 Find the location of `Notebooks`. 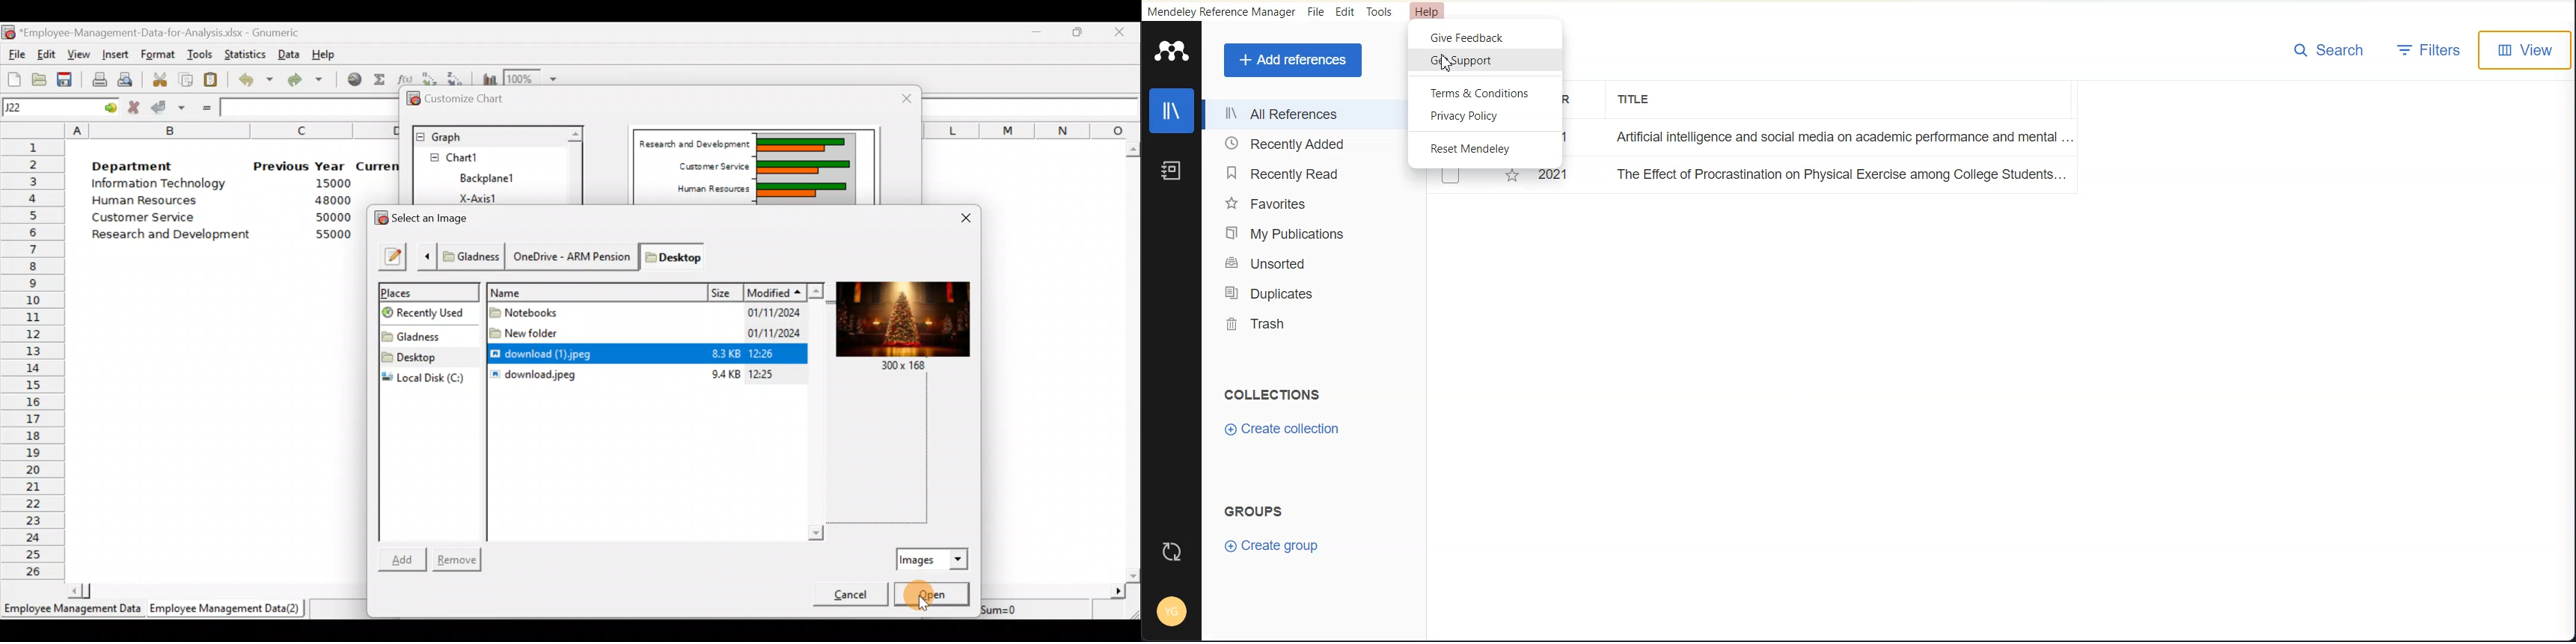

Notebooks is located at coordinates (529, 311).